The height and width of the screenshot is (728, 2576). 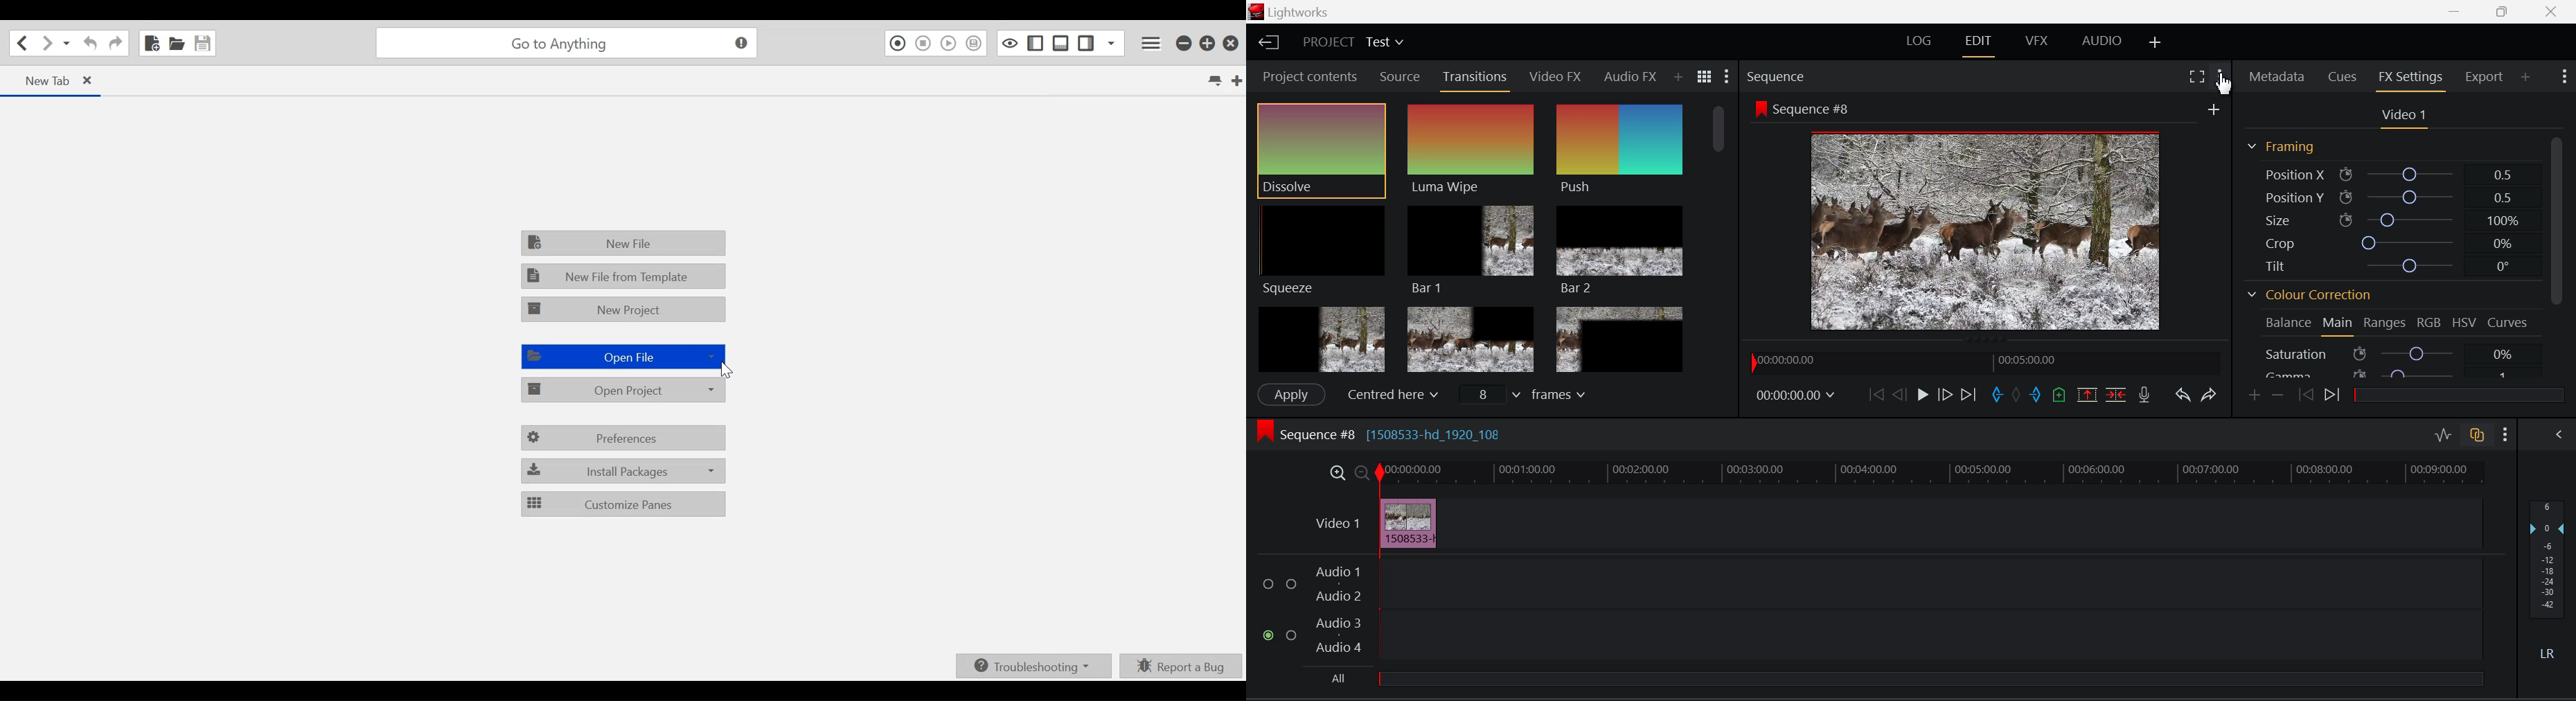 What do you see at coordinates (622, 503) in the screenshot?
I see `Customize Pages` at bounding box center [622, 503].